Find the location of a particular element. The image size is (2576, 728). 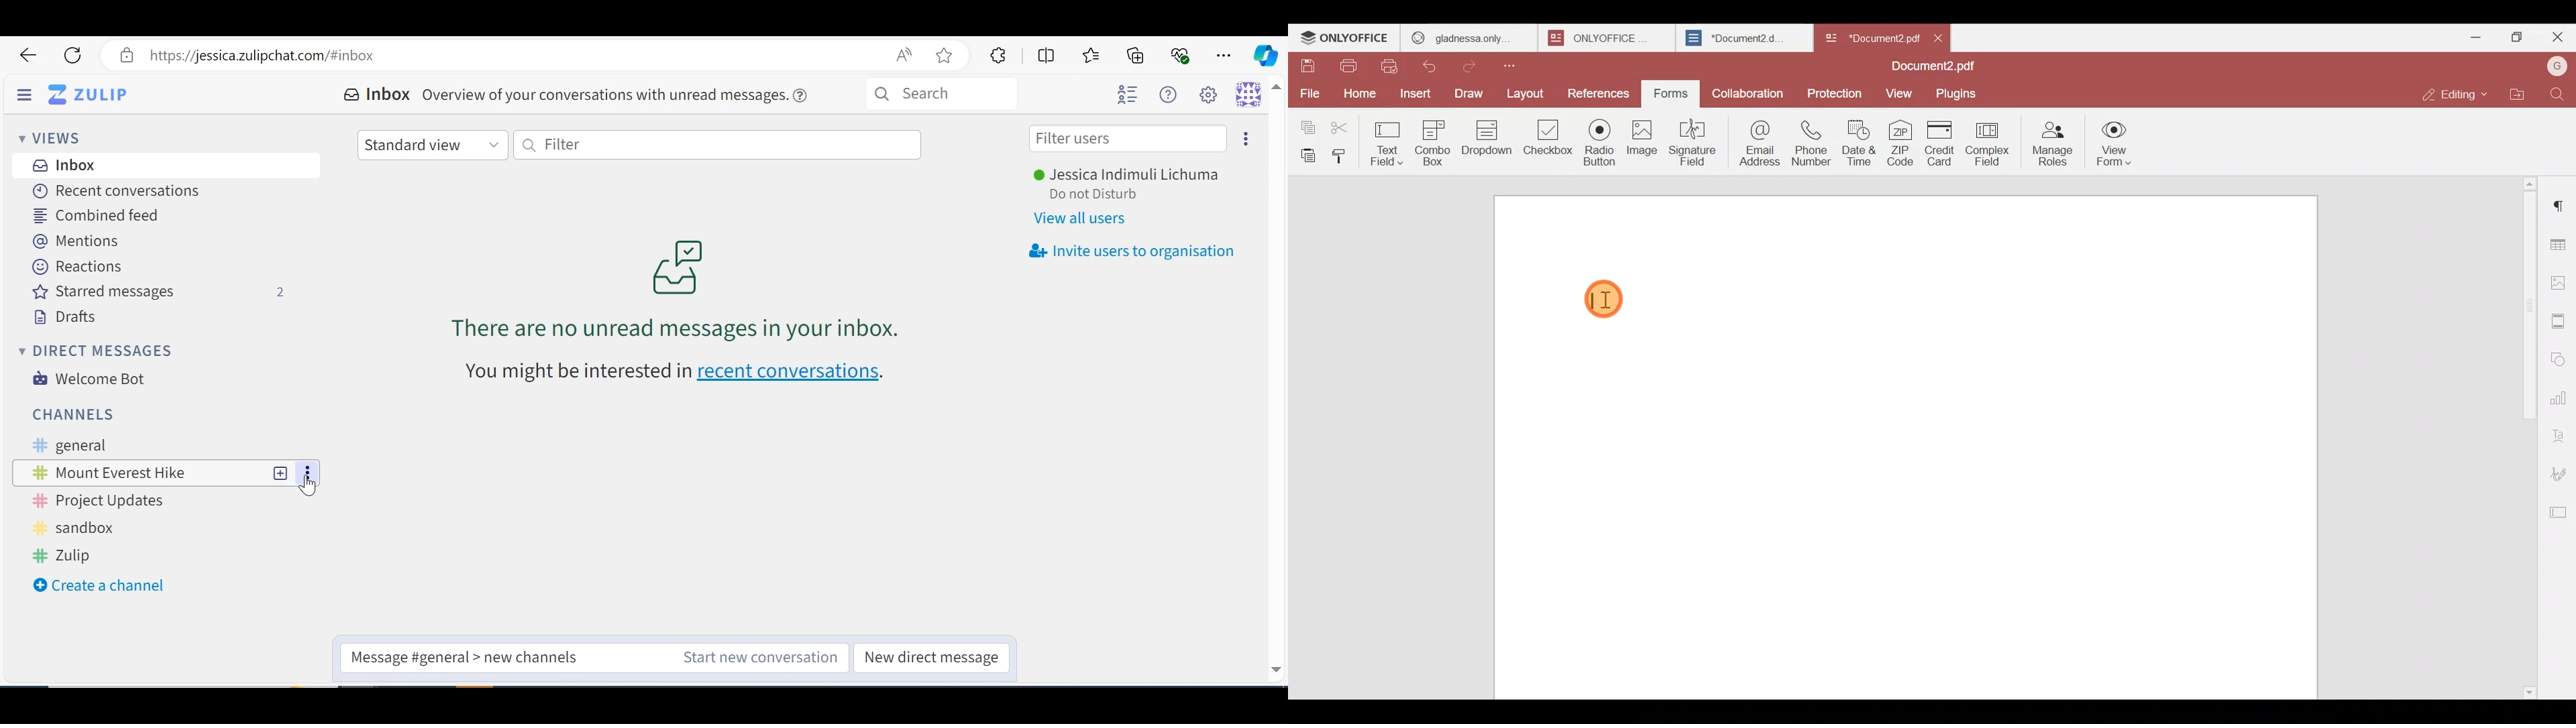

Hide Sidebar is located at coordinates (25, 93).